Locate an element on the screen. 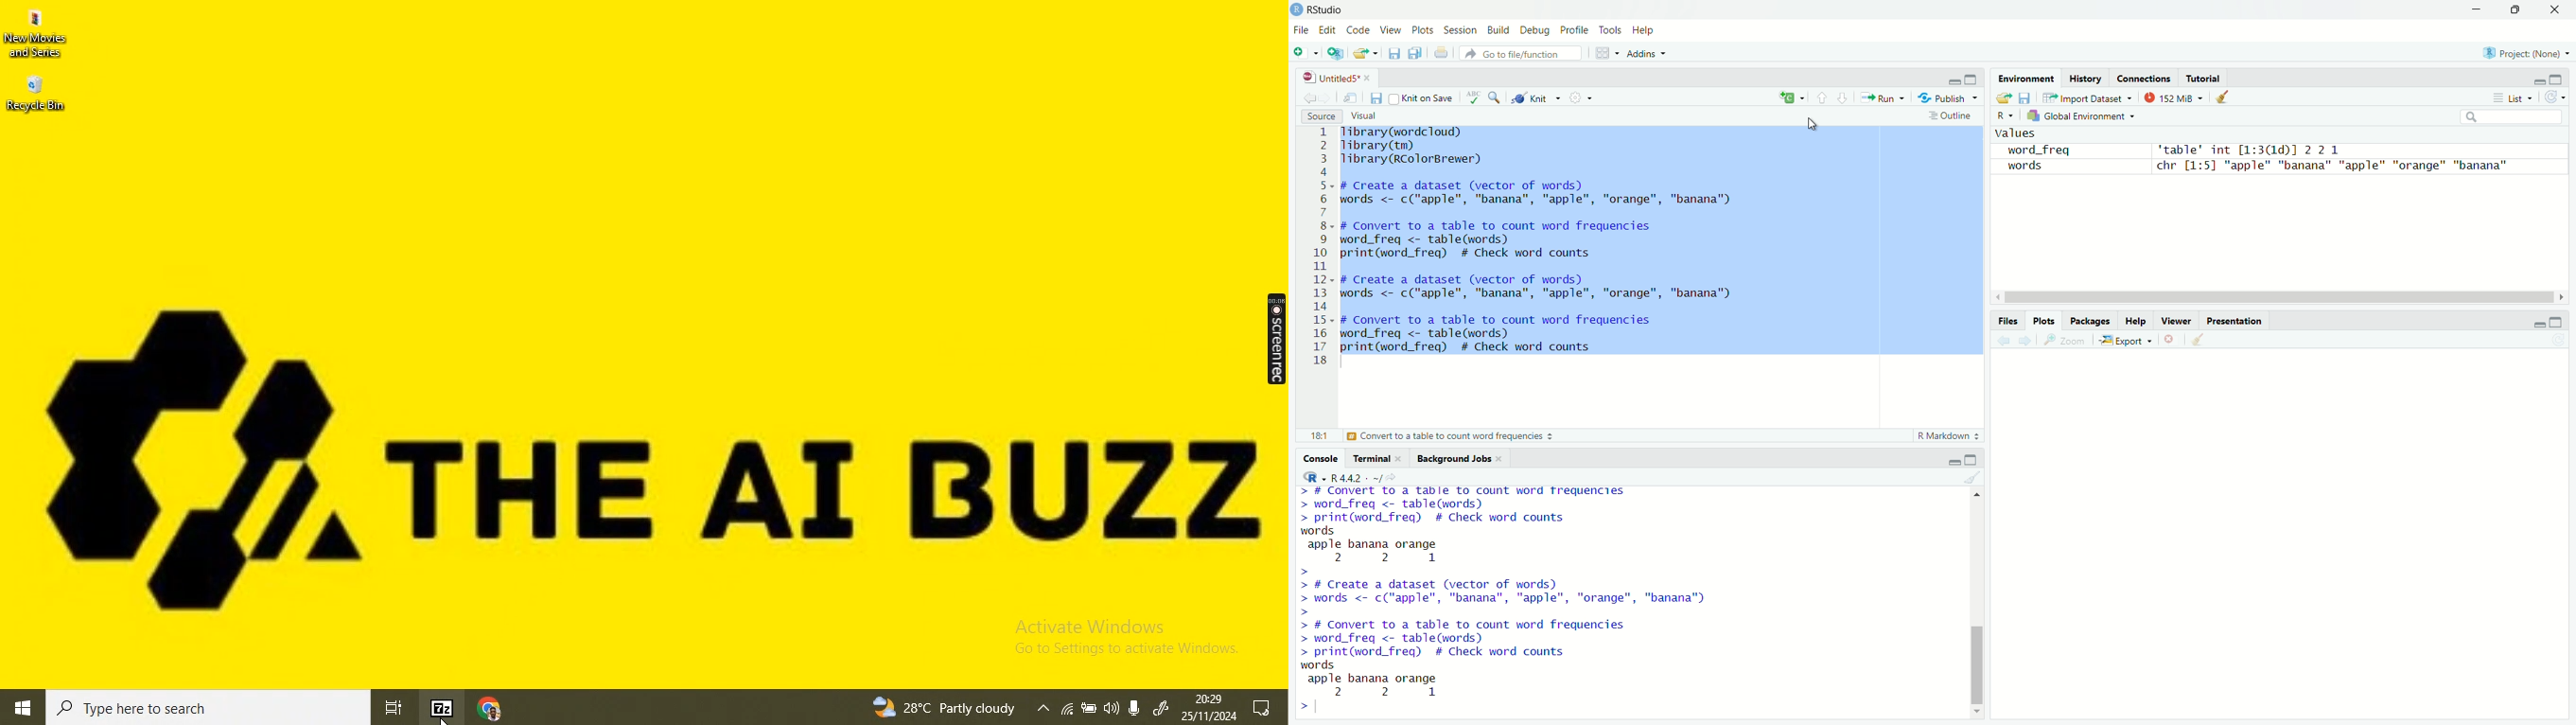 Image resolution: width=2576 pixels, height=728 pixels. Maximize is located at coordinates (2518, 11).